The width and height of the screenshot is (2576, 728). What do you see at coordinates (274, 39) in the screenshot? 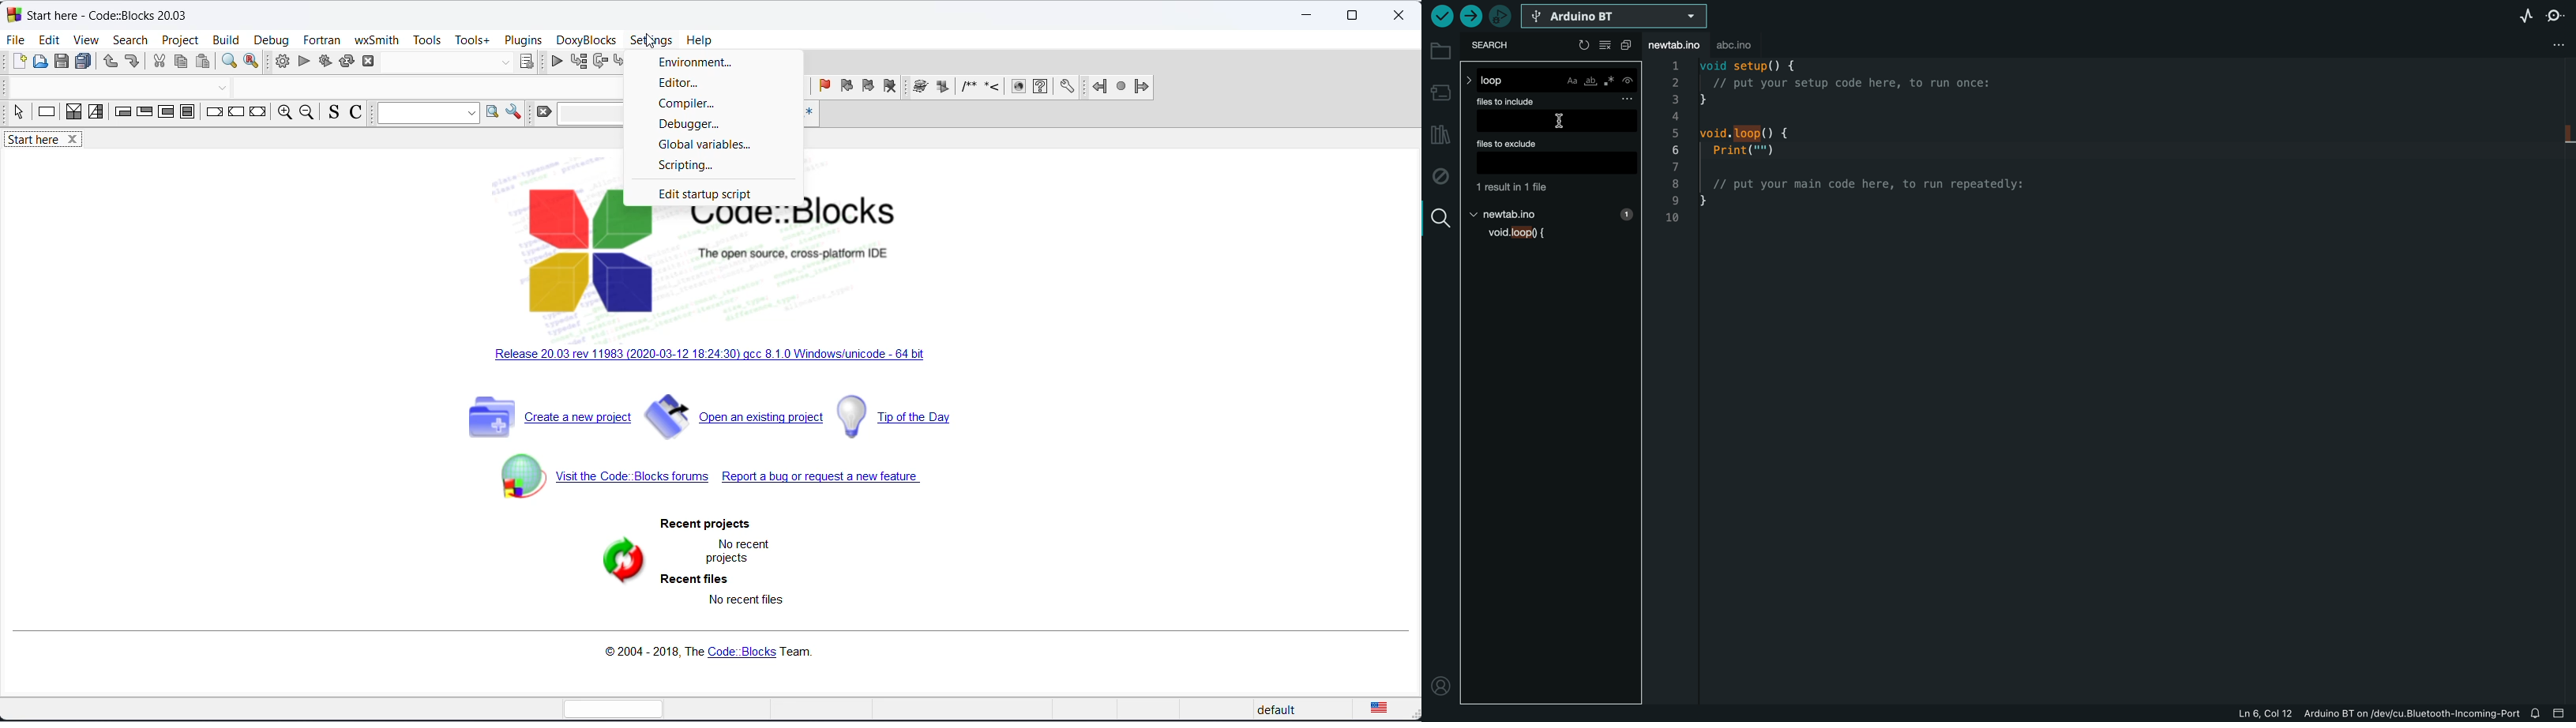
I see `debug` at bounding box center [274, 39].